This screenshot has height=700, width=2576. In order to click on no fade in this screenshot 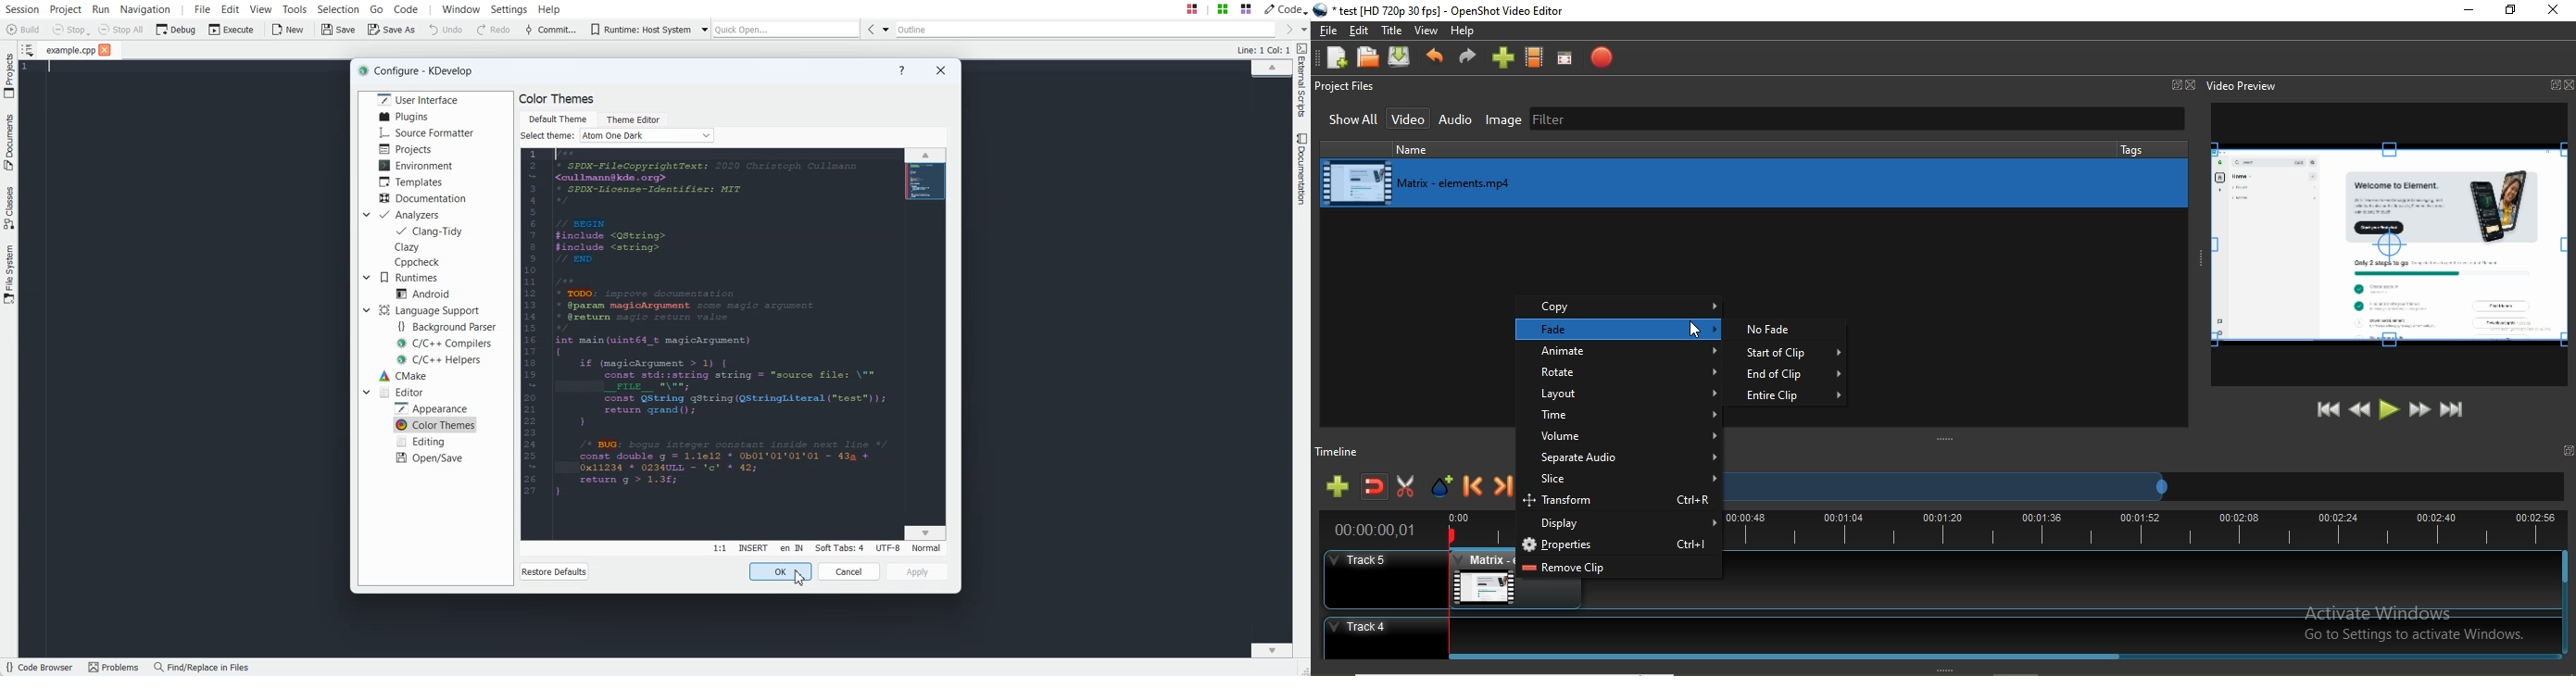, I will do `click(1790, 329)`.